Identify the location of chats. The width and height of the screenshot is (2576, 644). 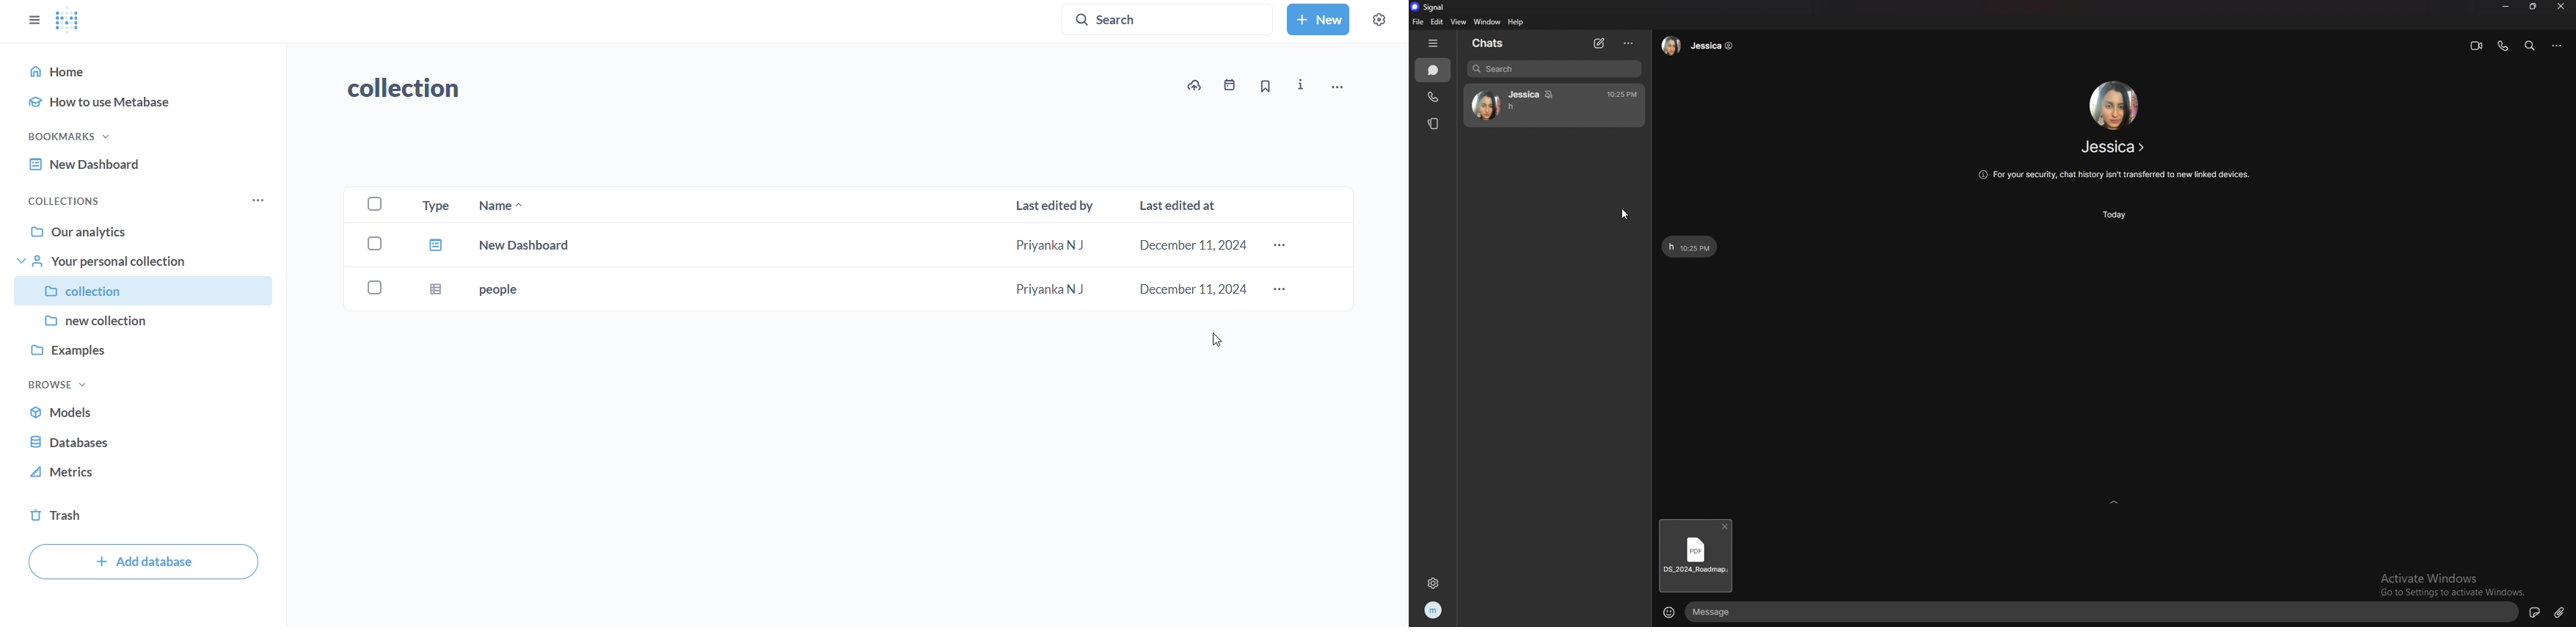
(1433, 70).